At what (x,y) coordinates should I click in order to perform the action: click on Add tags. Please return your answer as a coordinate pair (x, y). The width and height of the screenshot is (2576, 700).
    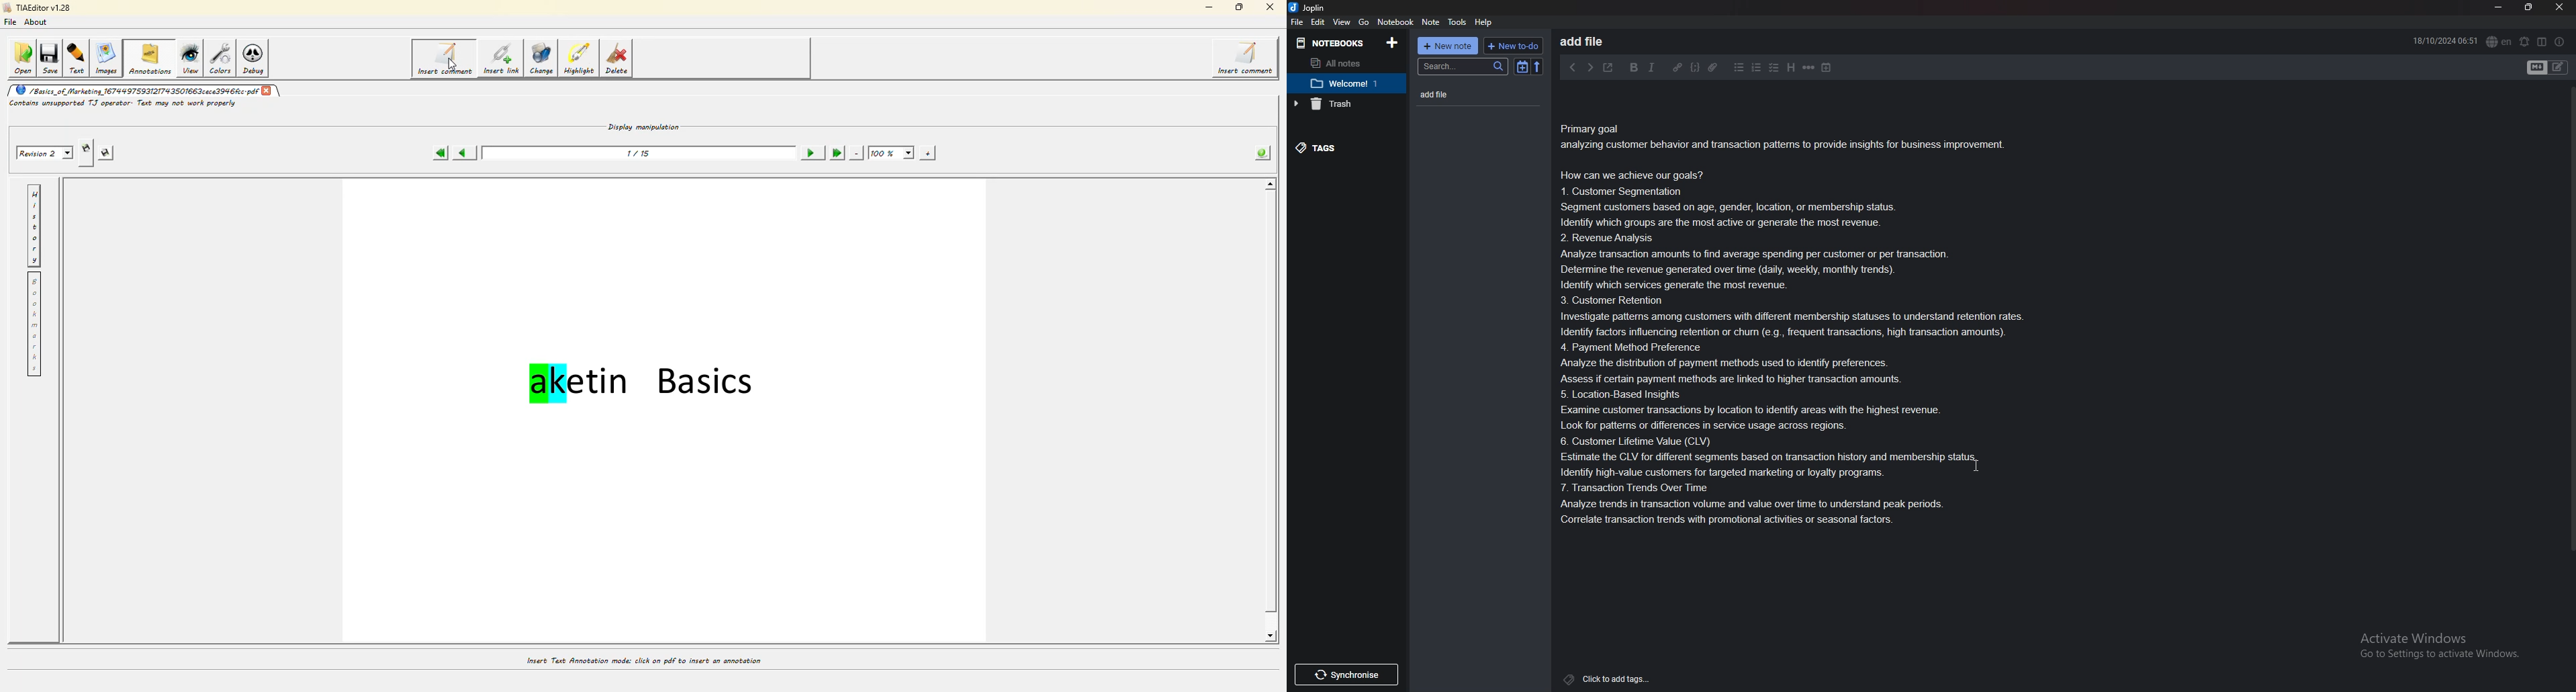
    Looking at the image, I should click on (1609, 678).